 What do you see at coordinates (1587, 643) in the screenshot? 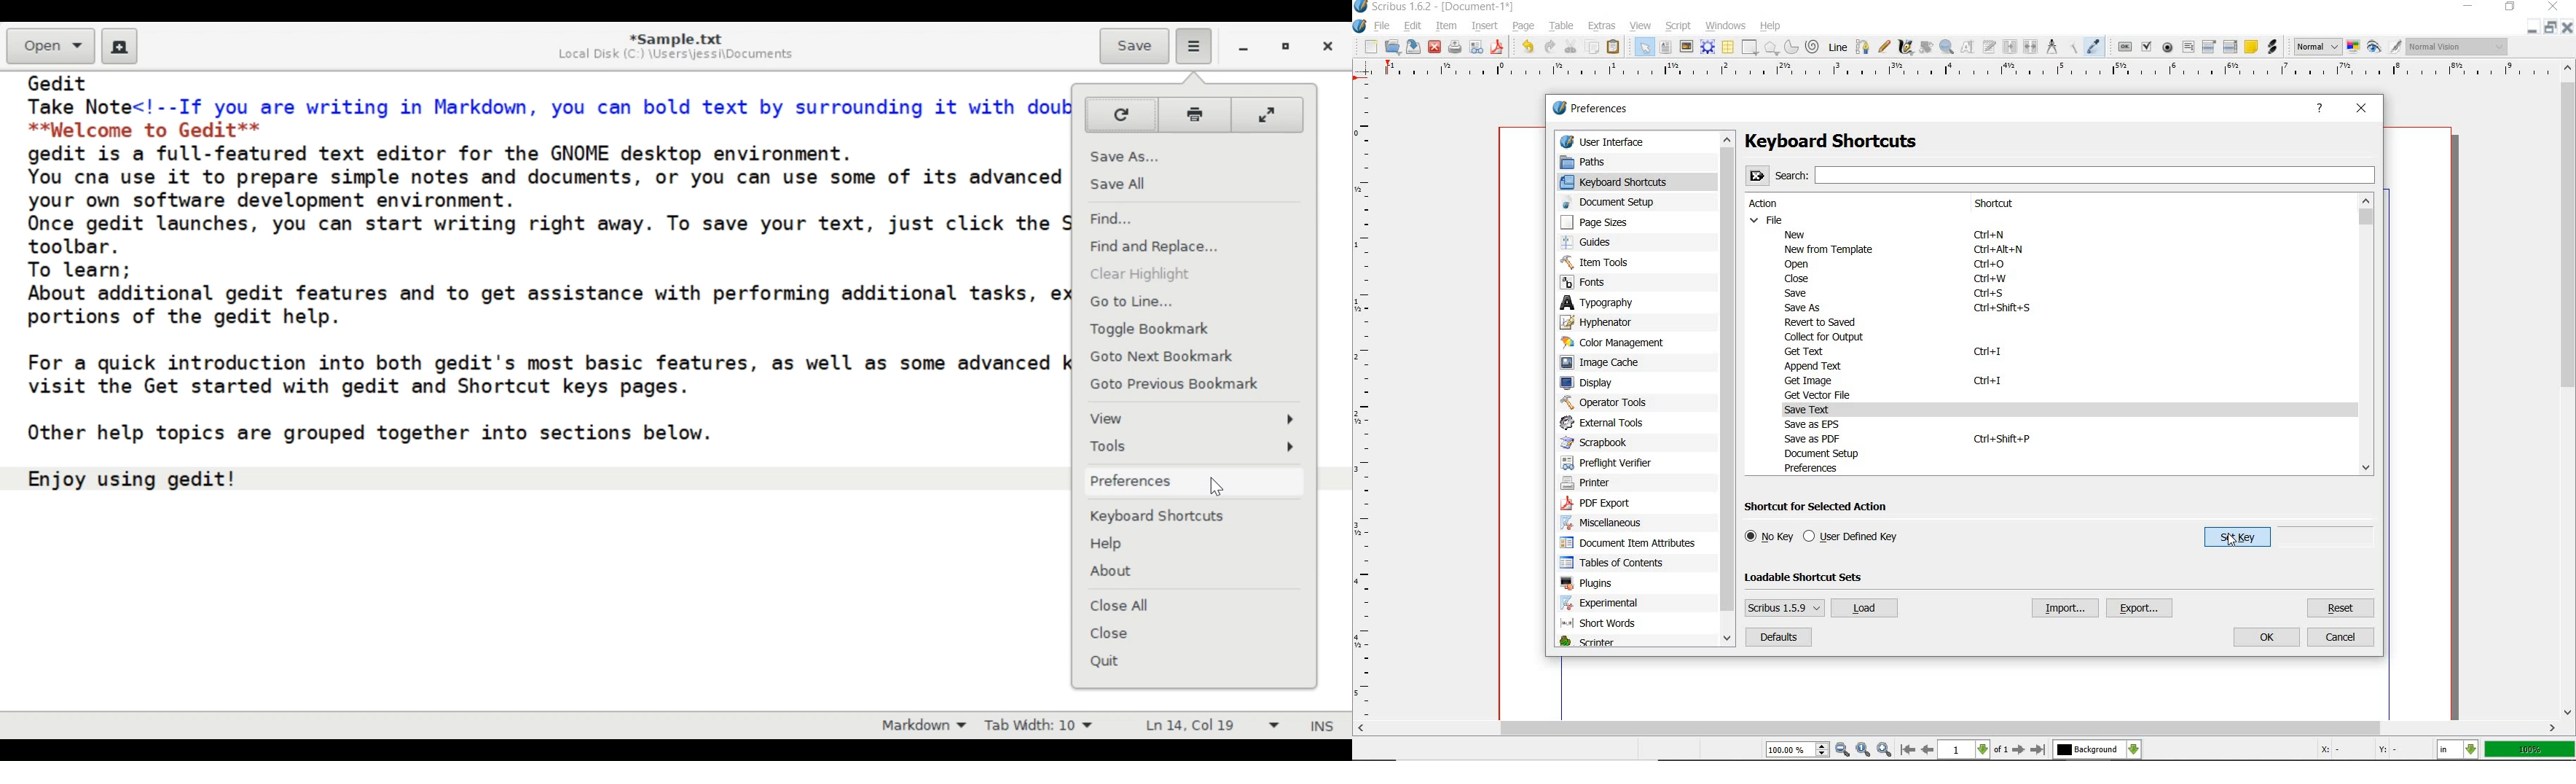
I see `scripter` at bounding box center [1587, 643].